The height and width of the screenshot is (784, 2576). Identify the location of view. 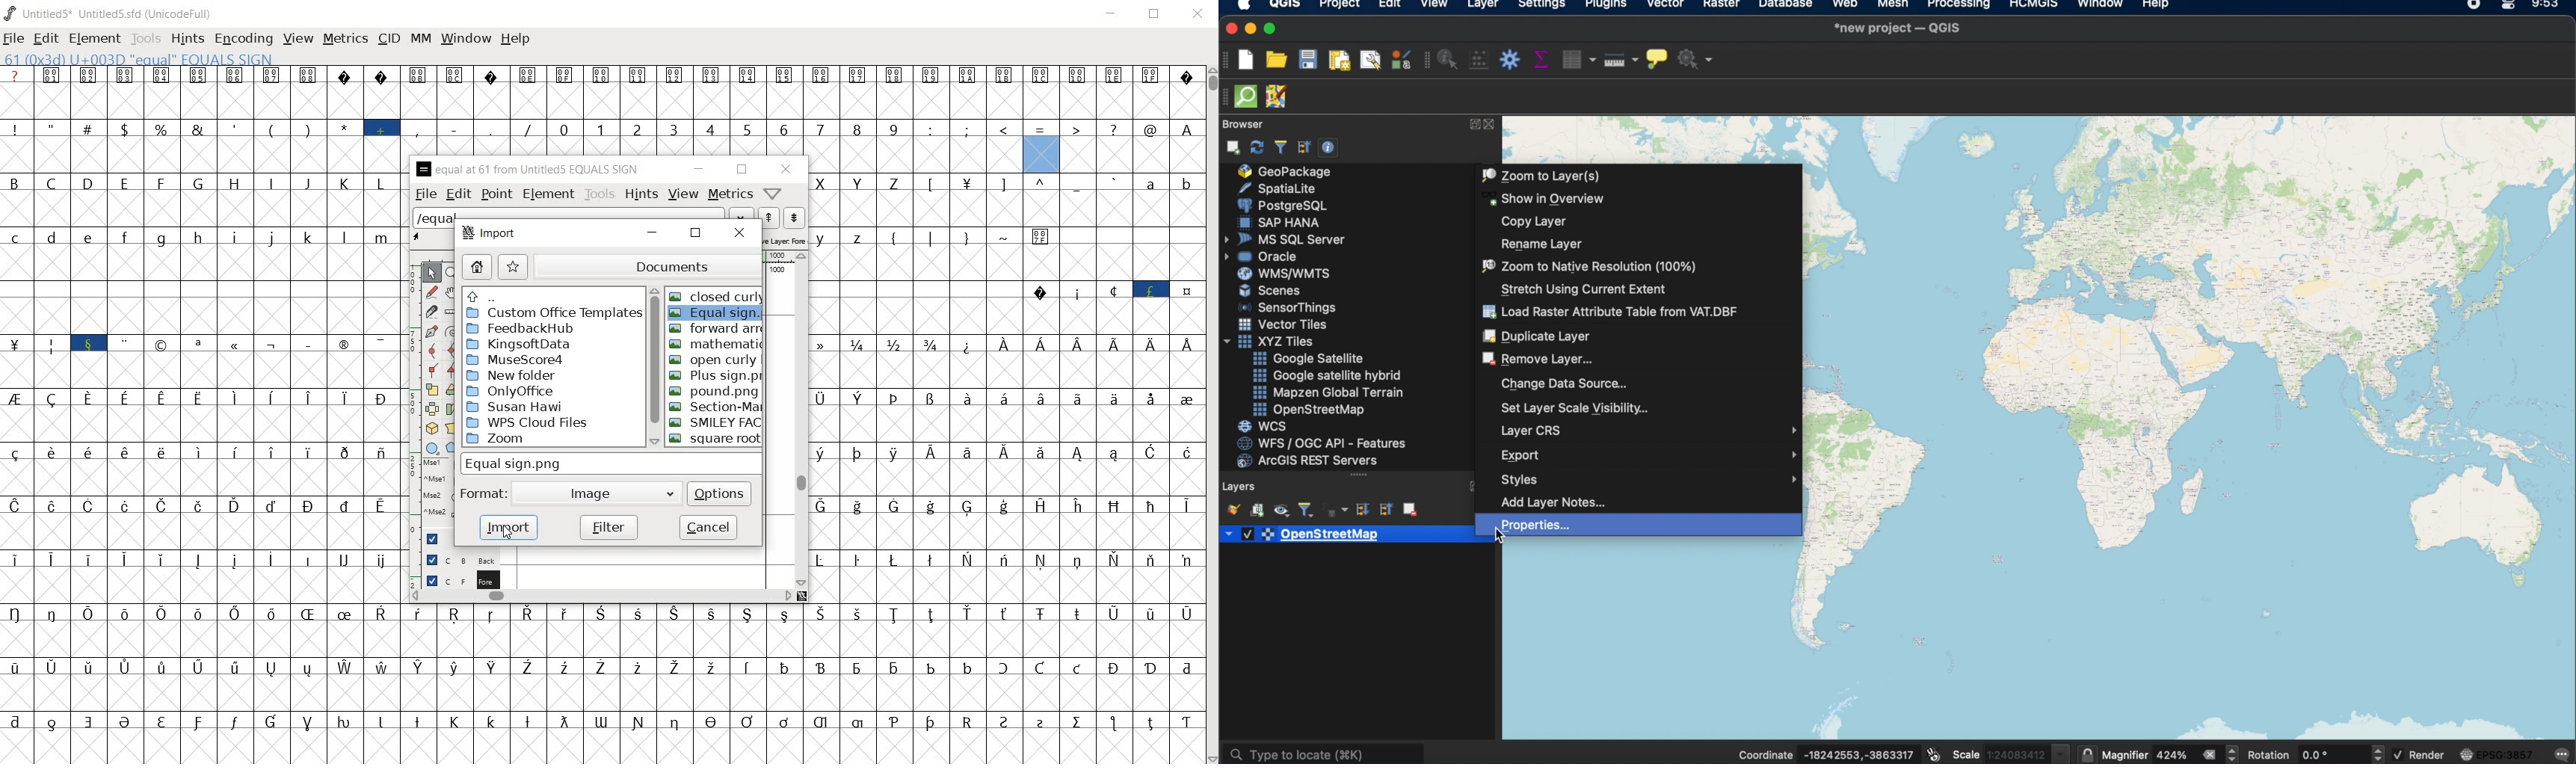
(297, 40).